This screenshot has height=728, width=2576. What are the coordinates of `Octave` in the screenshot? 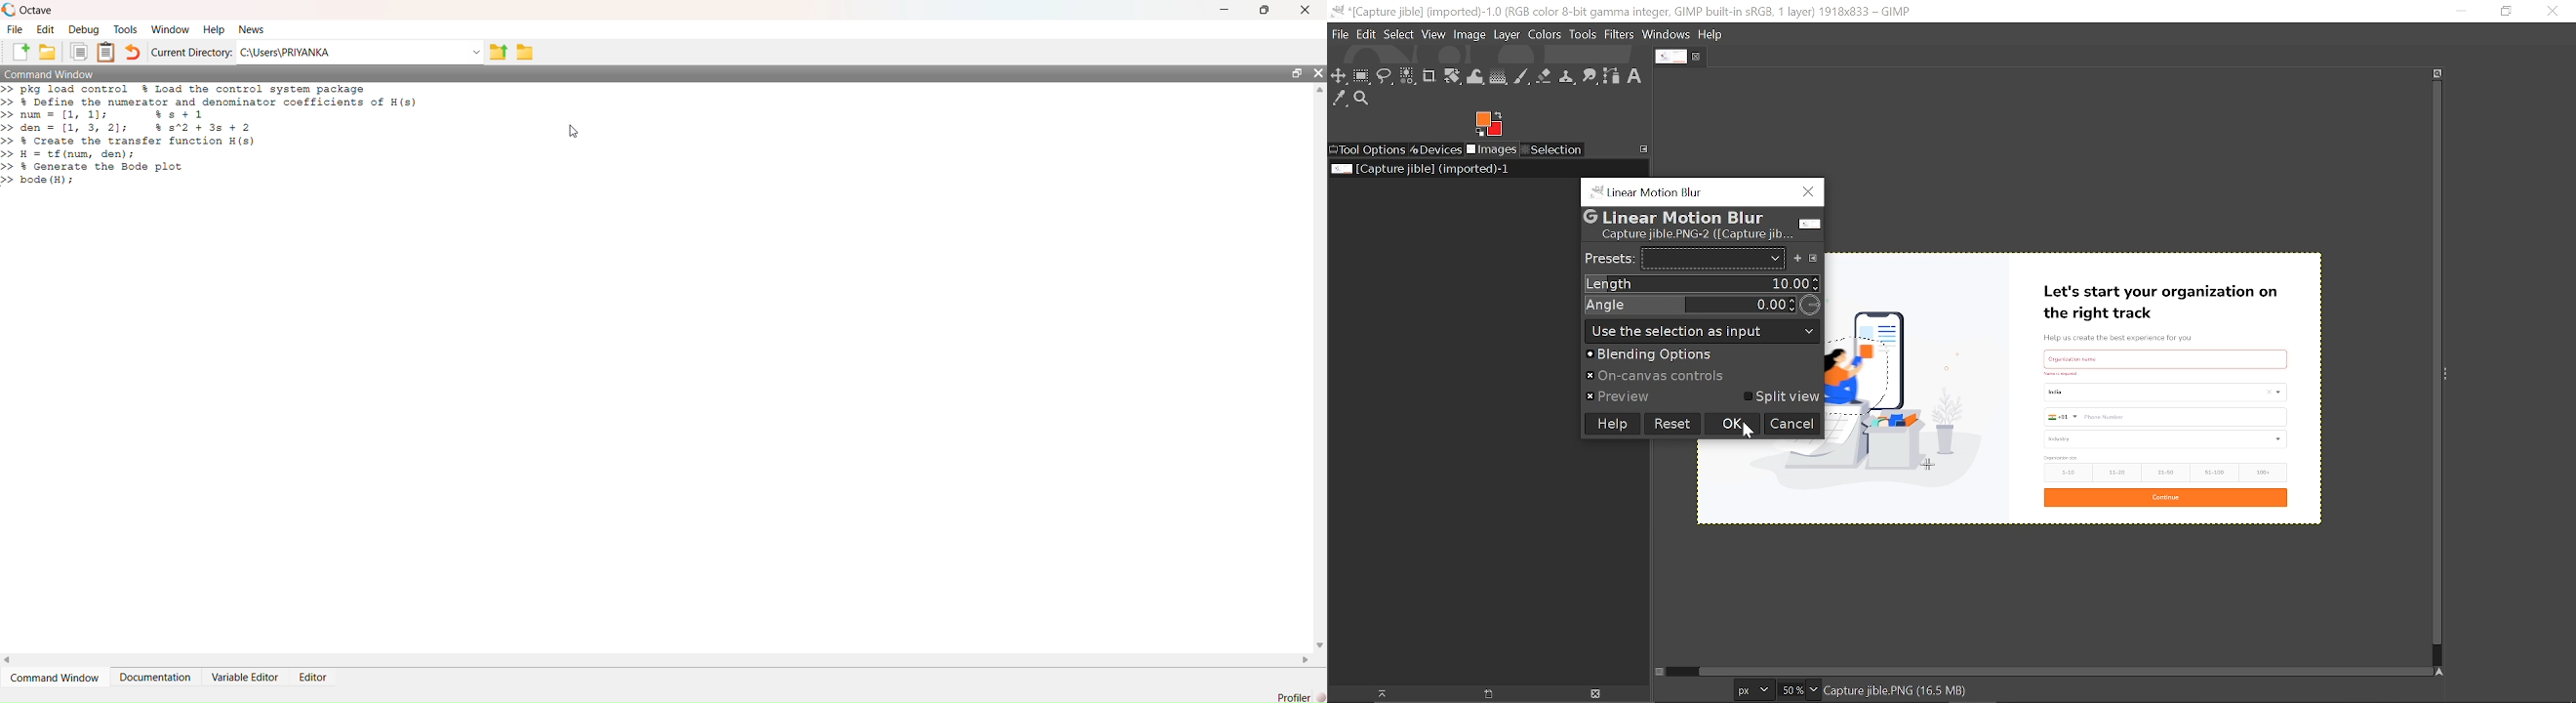 It's located at (38, 11).